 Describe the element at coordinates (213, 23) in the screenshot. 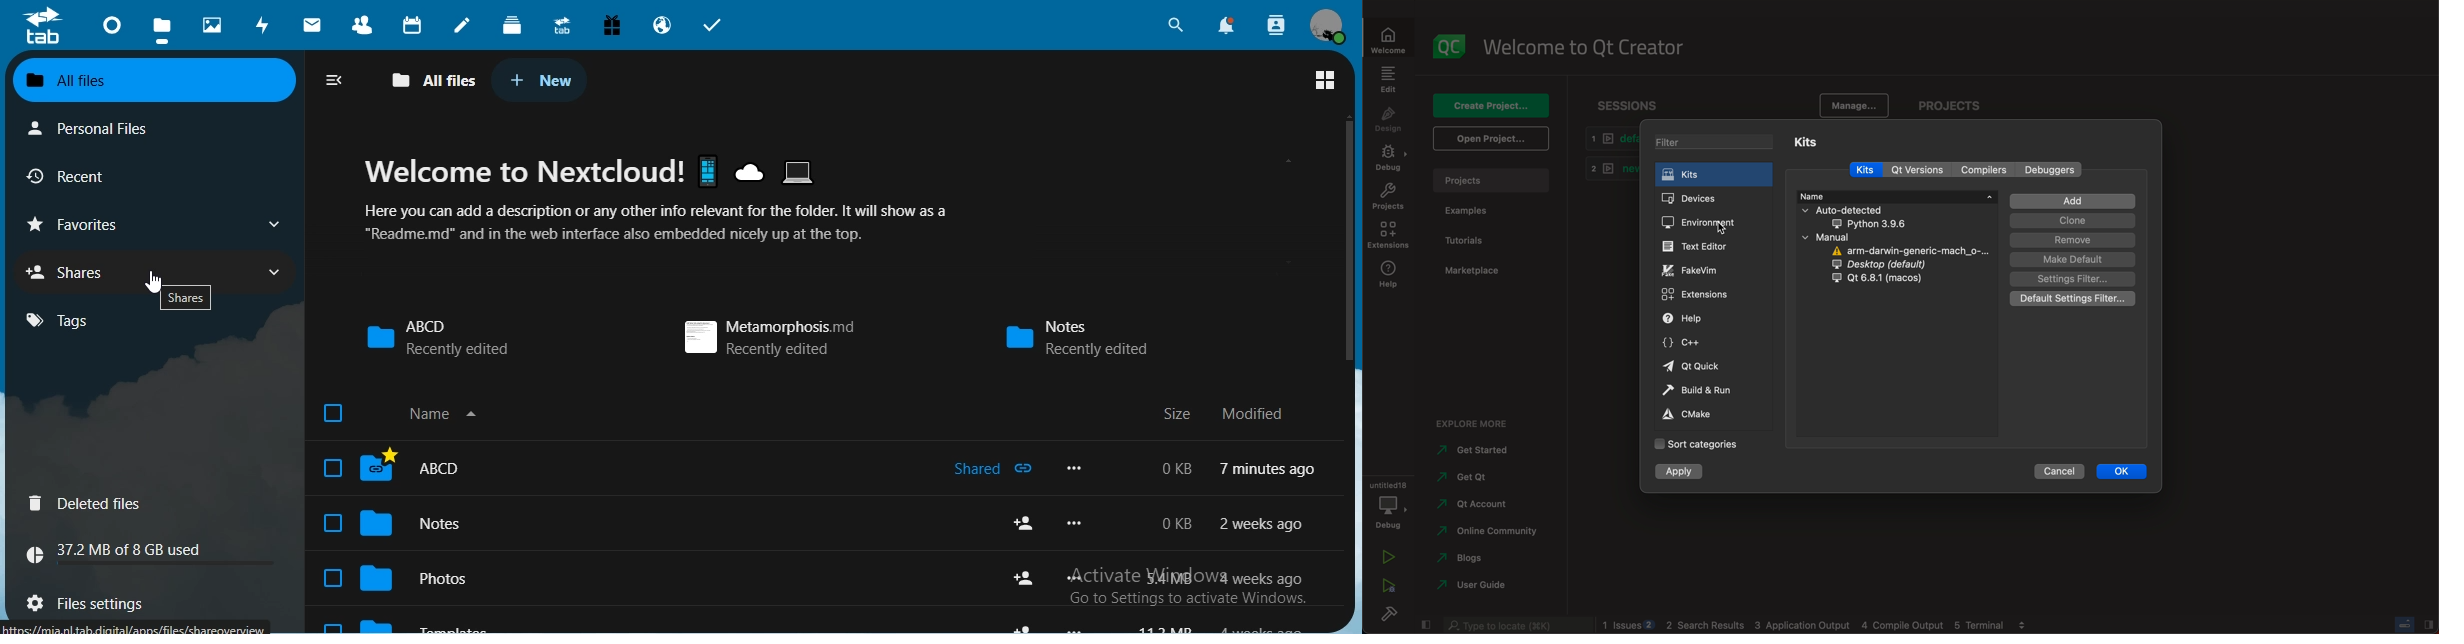

I see `photos` at that location.